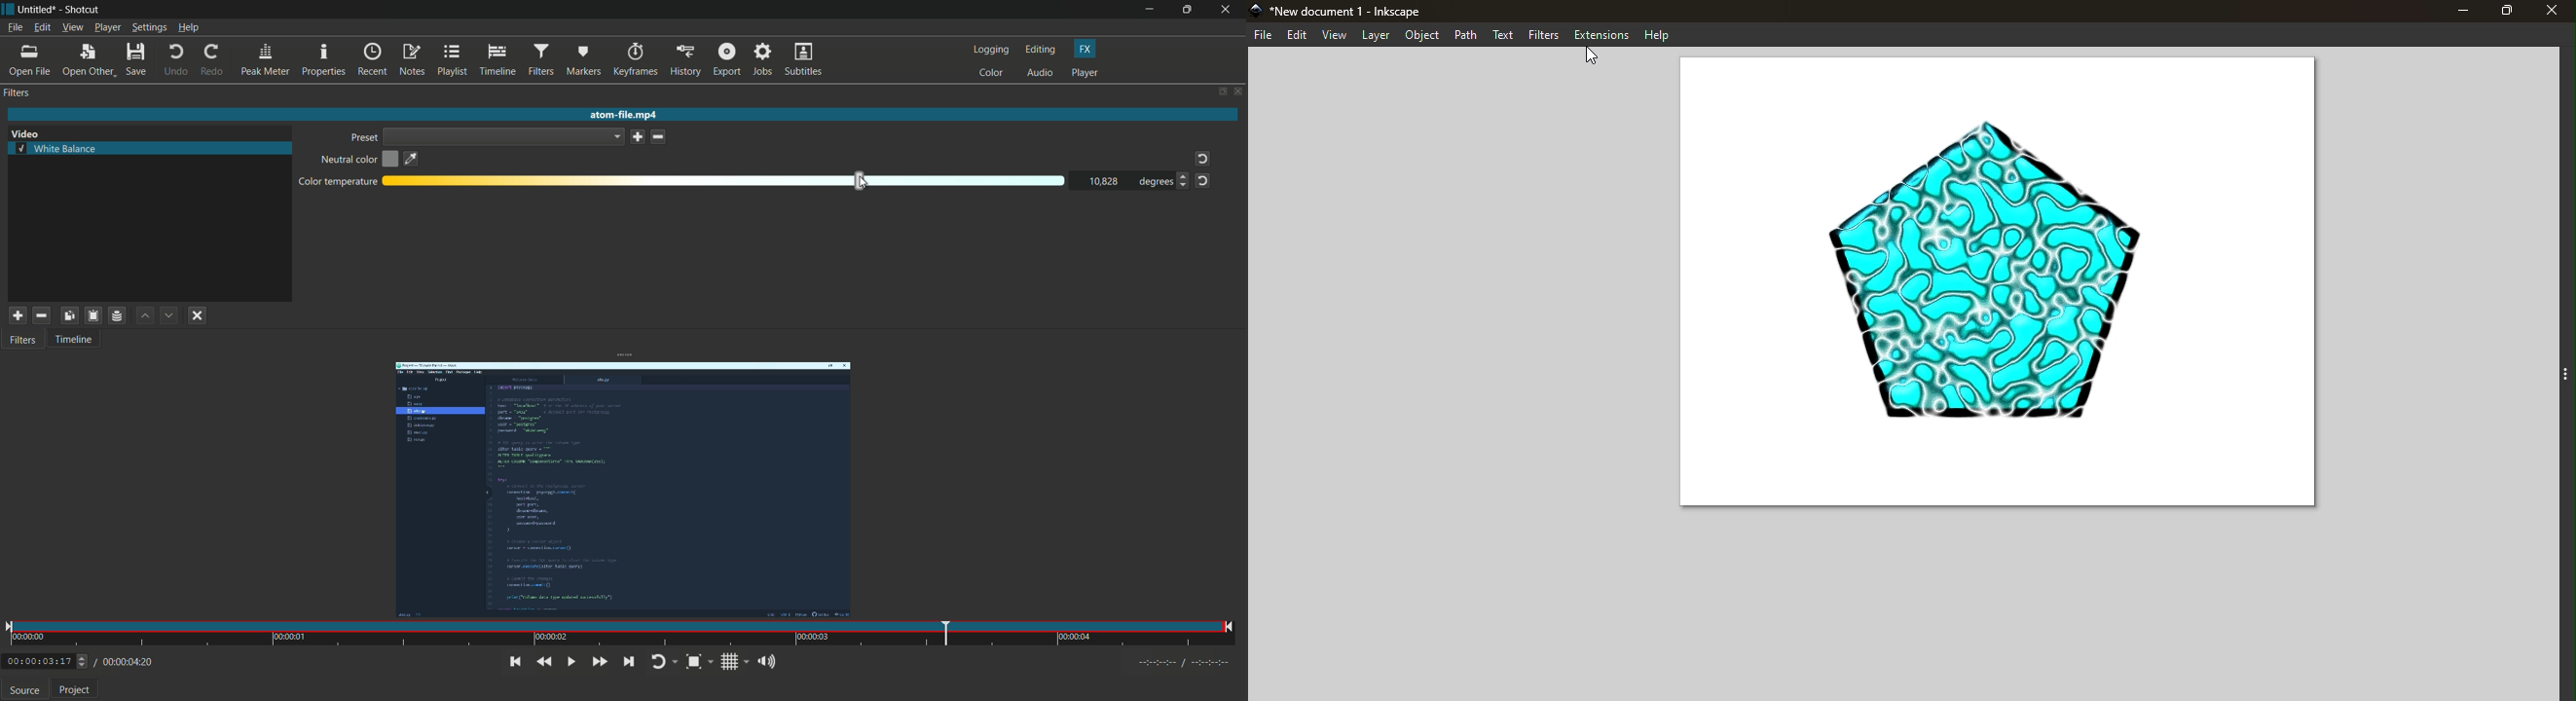 The width and height of the screenshot is (2576, 728). What do you see at coordinates (347, 160) in the screenshot?
I see `neutral color` at bounding box center [347, 160].